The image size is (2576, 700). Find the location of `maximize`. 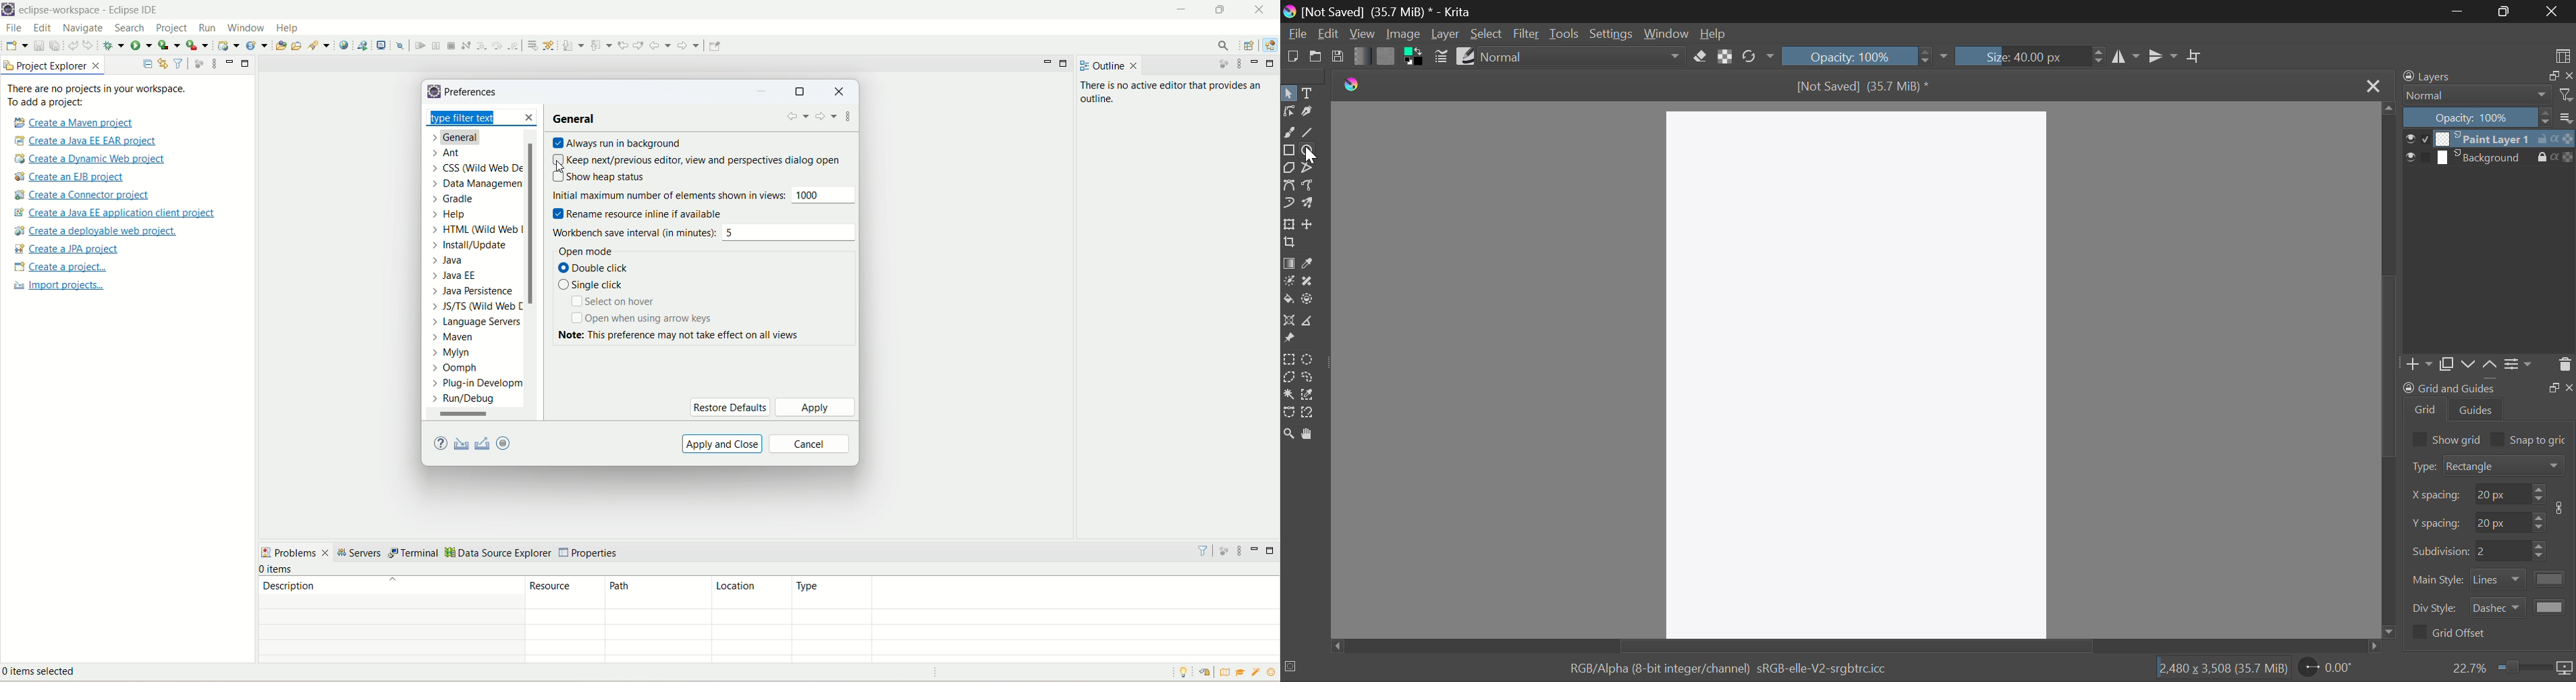

maximize is located at coordinates (1066, 64).